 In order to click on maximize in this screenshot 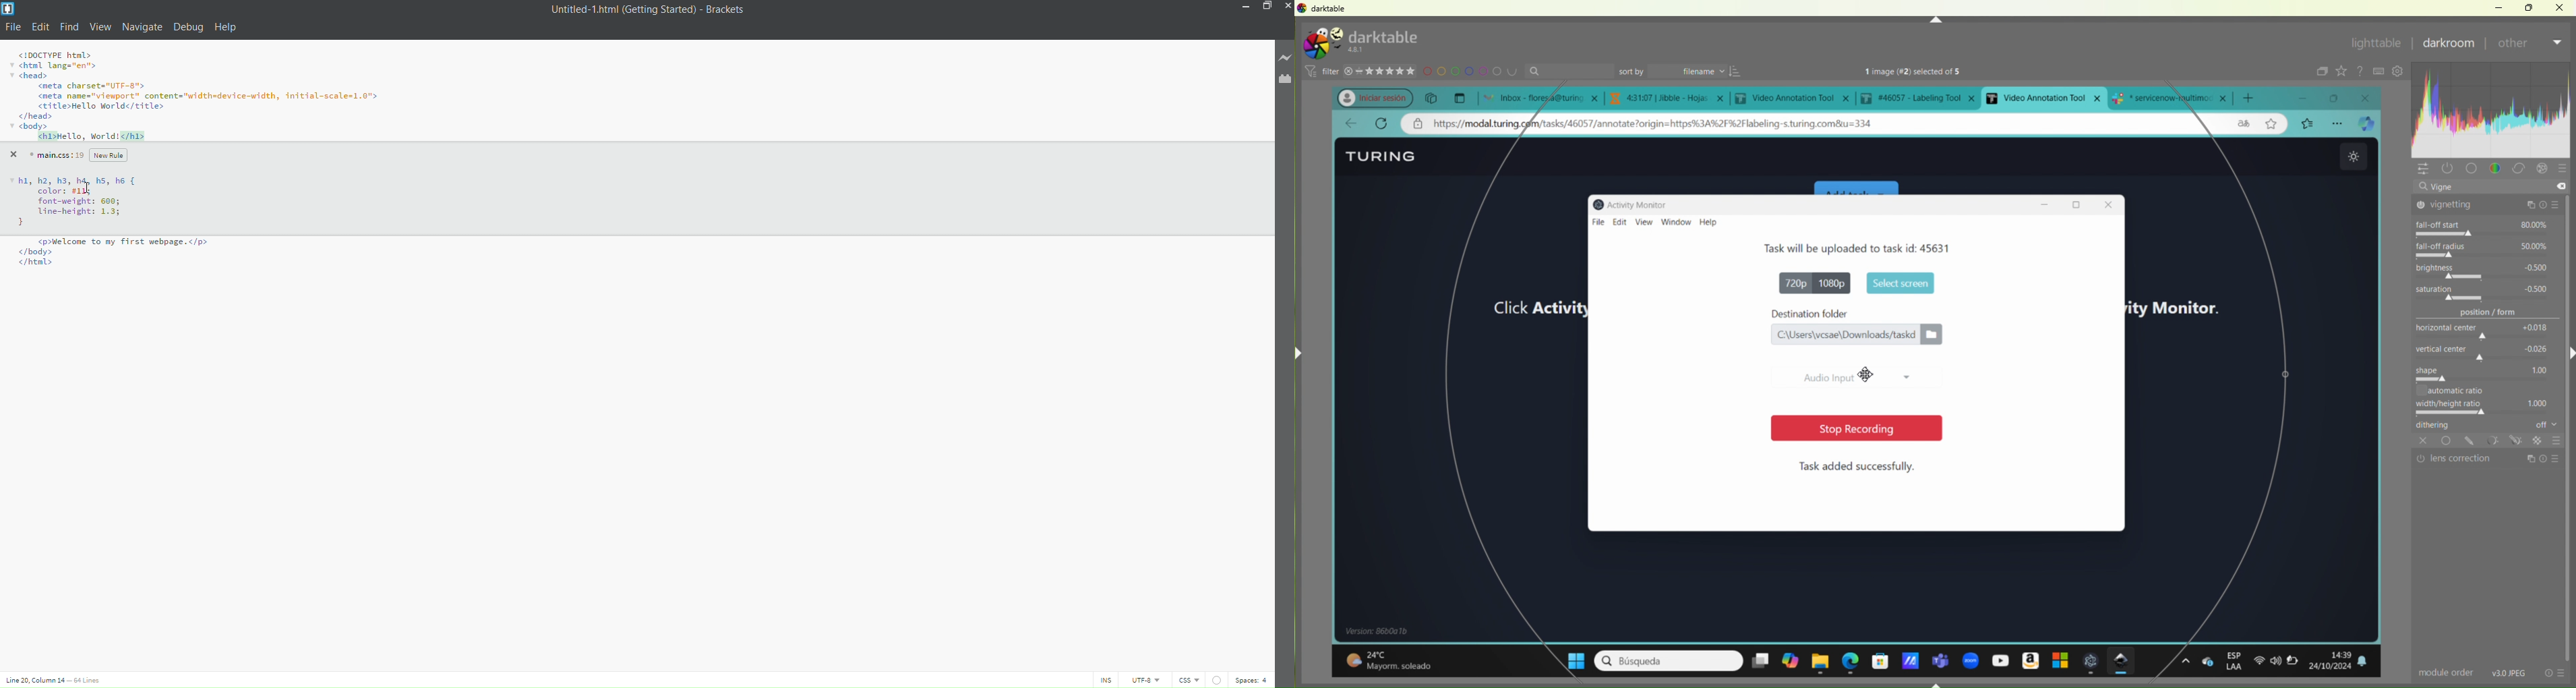, I will do `click(2339, 98)`.